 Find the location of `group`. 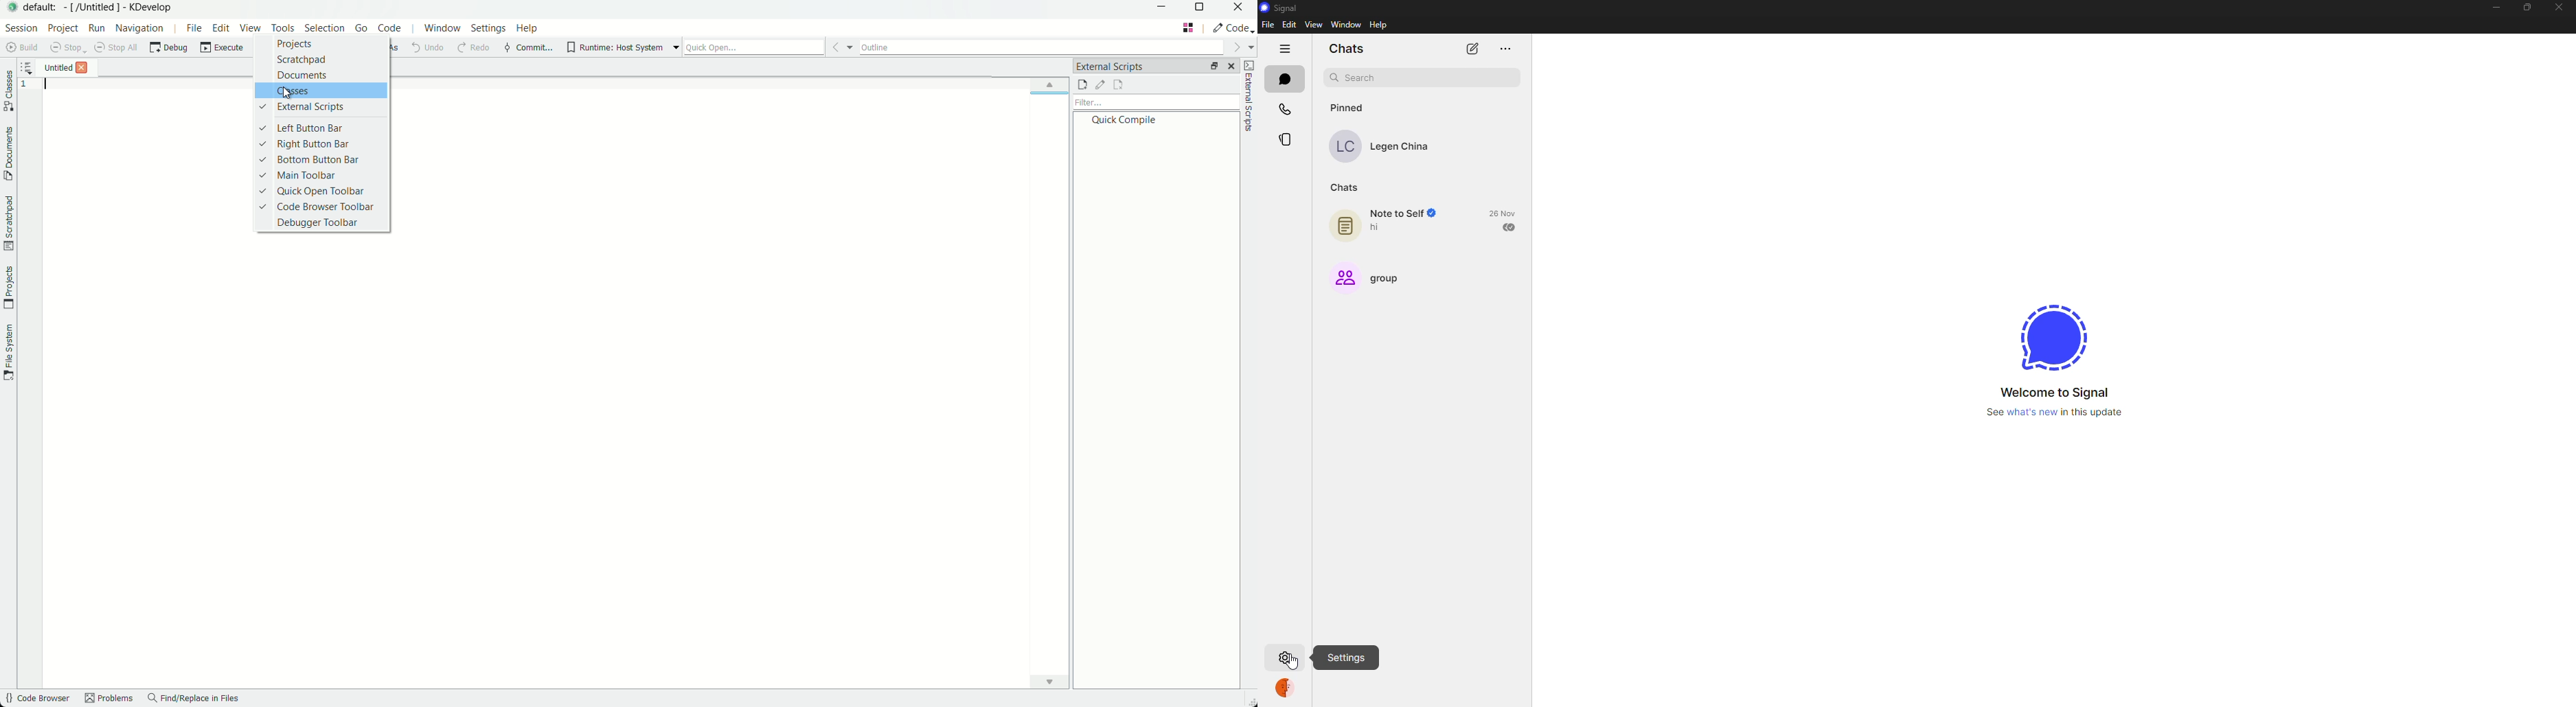

group is located at coordinates (1367, 278).